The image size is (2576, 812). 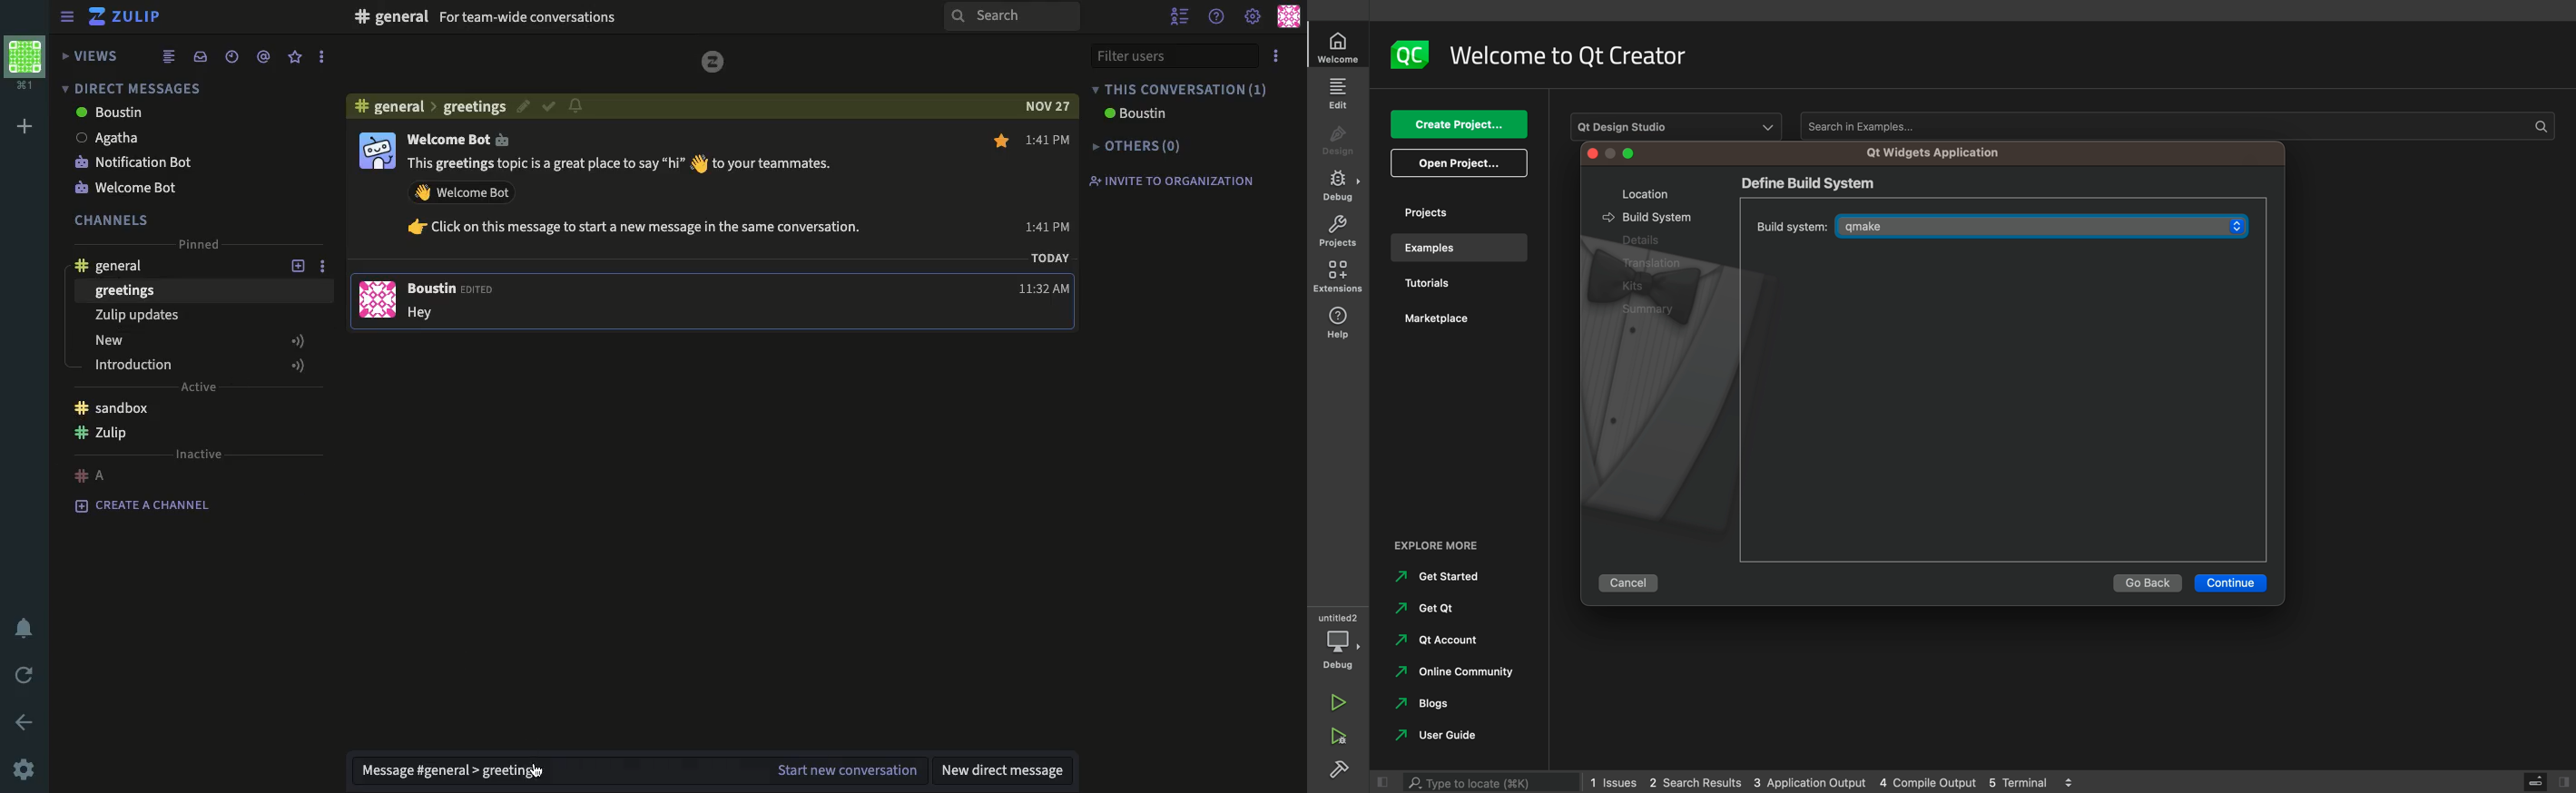 What do you see at coordinates (1454, 248) in the screenshot?
I see `examples` at bounding box center [1454, 248].